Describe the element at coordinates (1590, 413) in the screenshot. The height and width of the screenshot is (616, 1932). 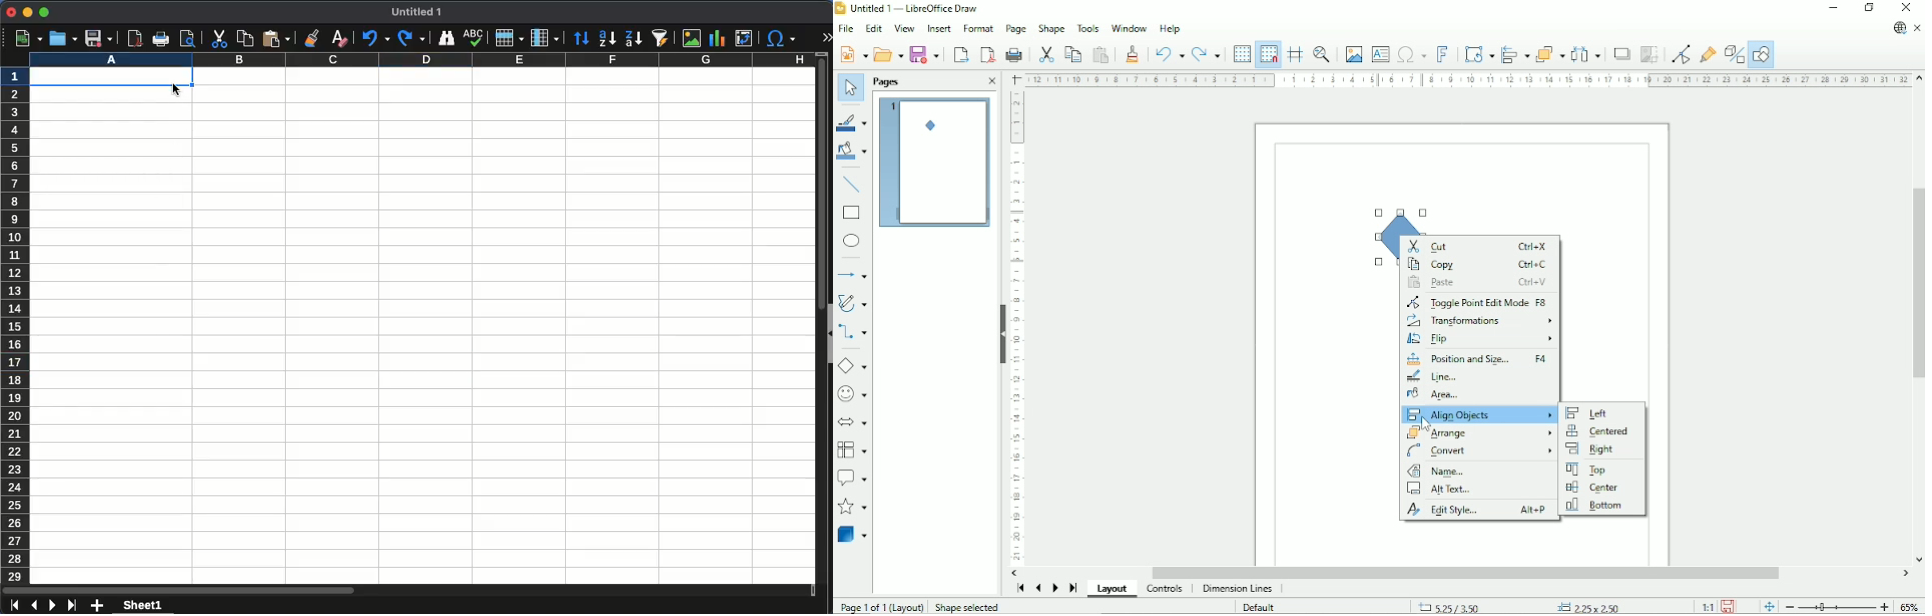
I see `Left` at that location.